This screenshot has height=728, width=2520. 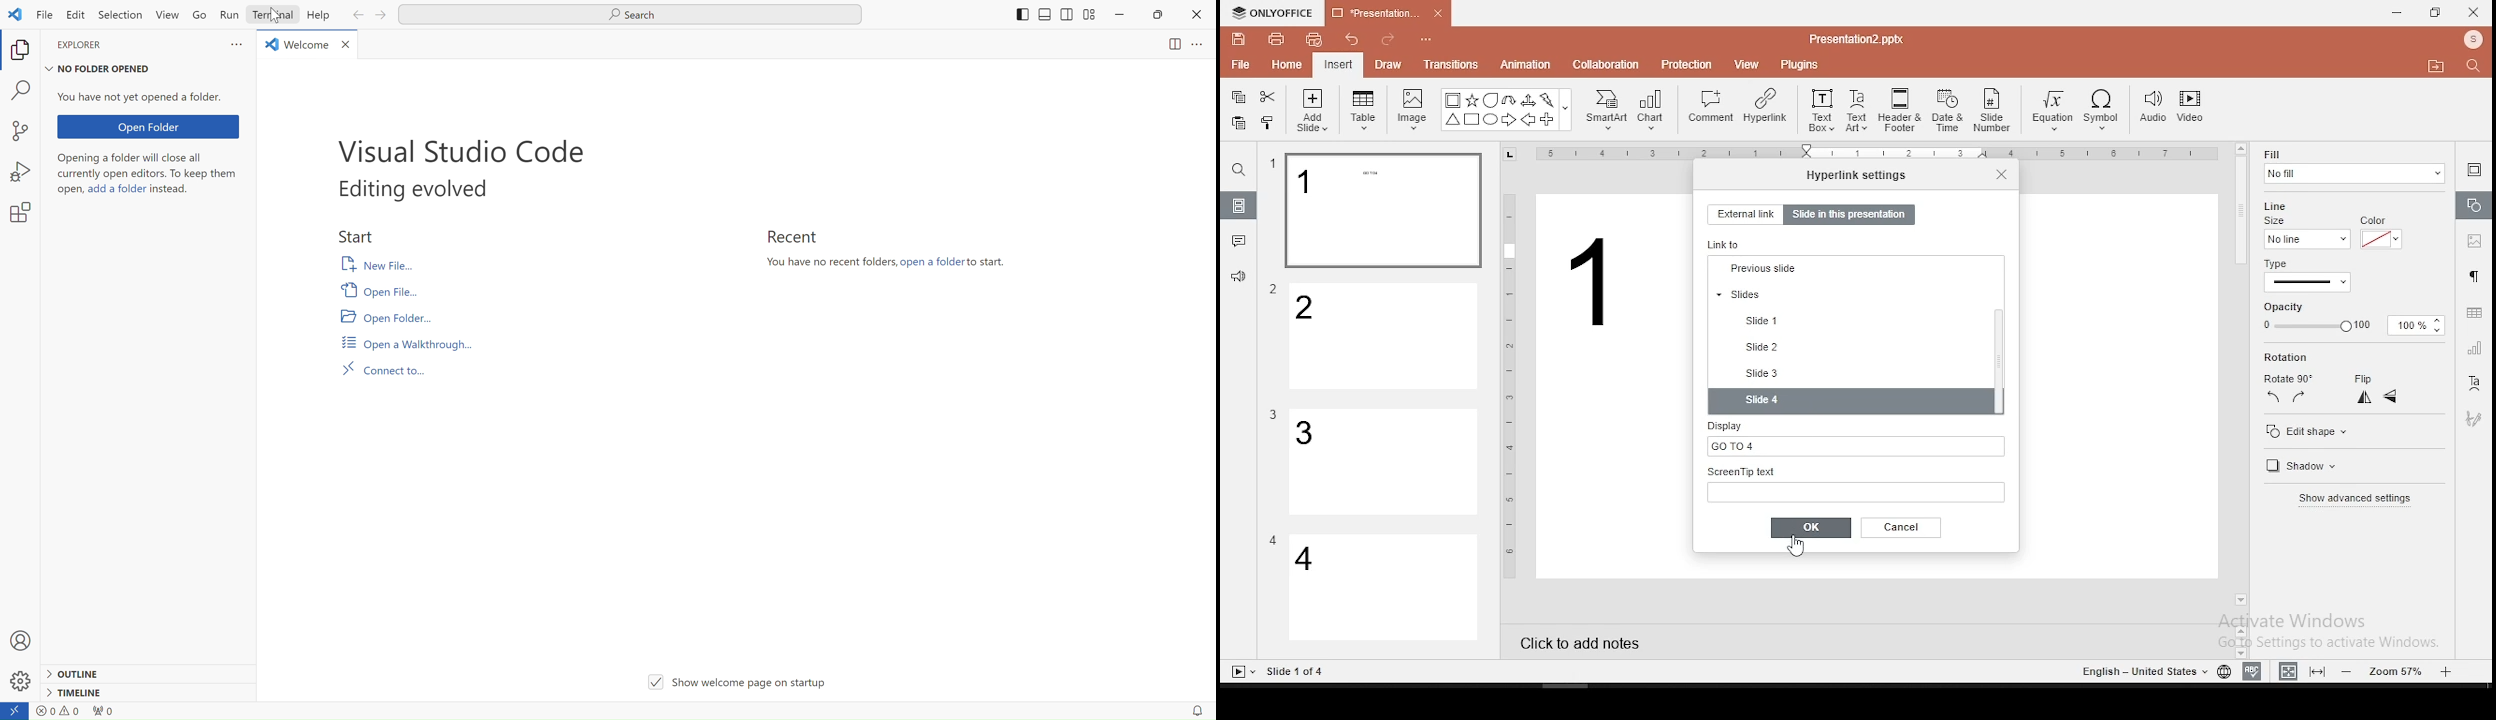 What do you see at coordinates (1902, 527) in the screenshot?
I see `cancel` at bounding box center [1902, 527].